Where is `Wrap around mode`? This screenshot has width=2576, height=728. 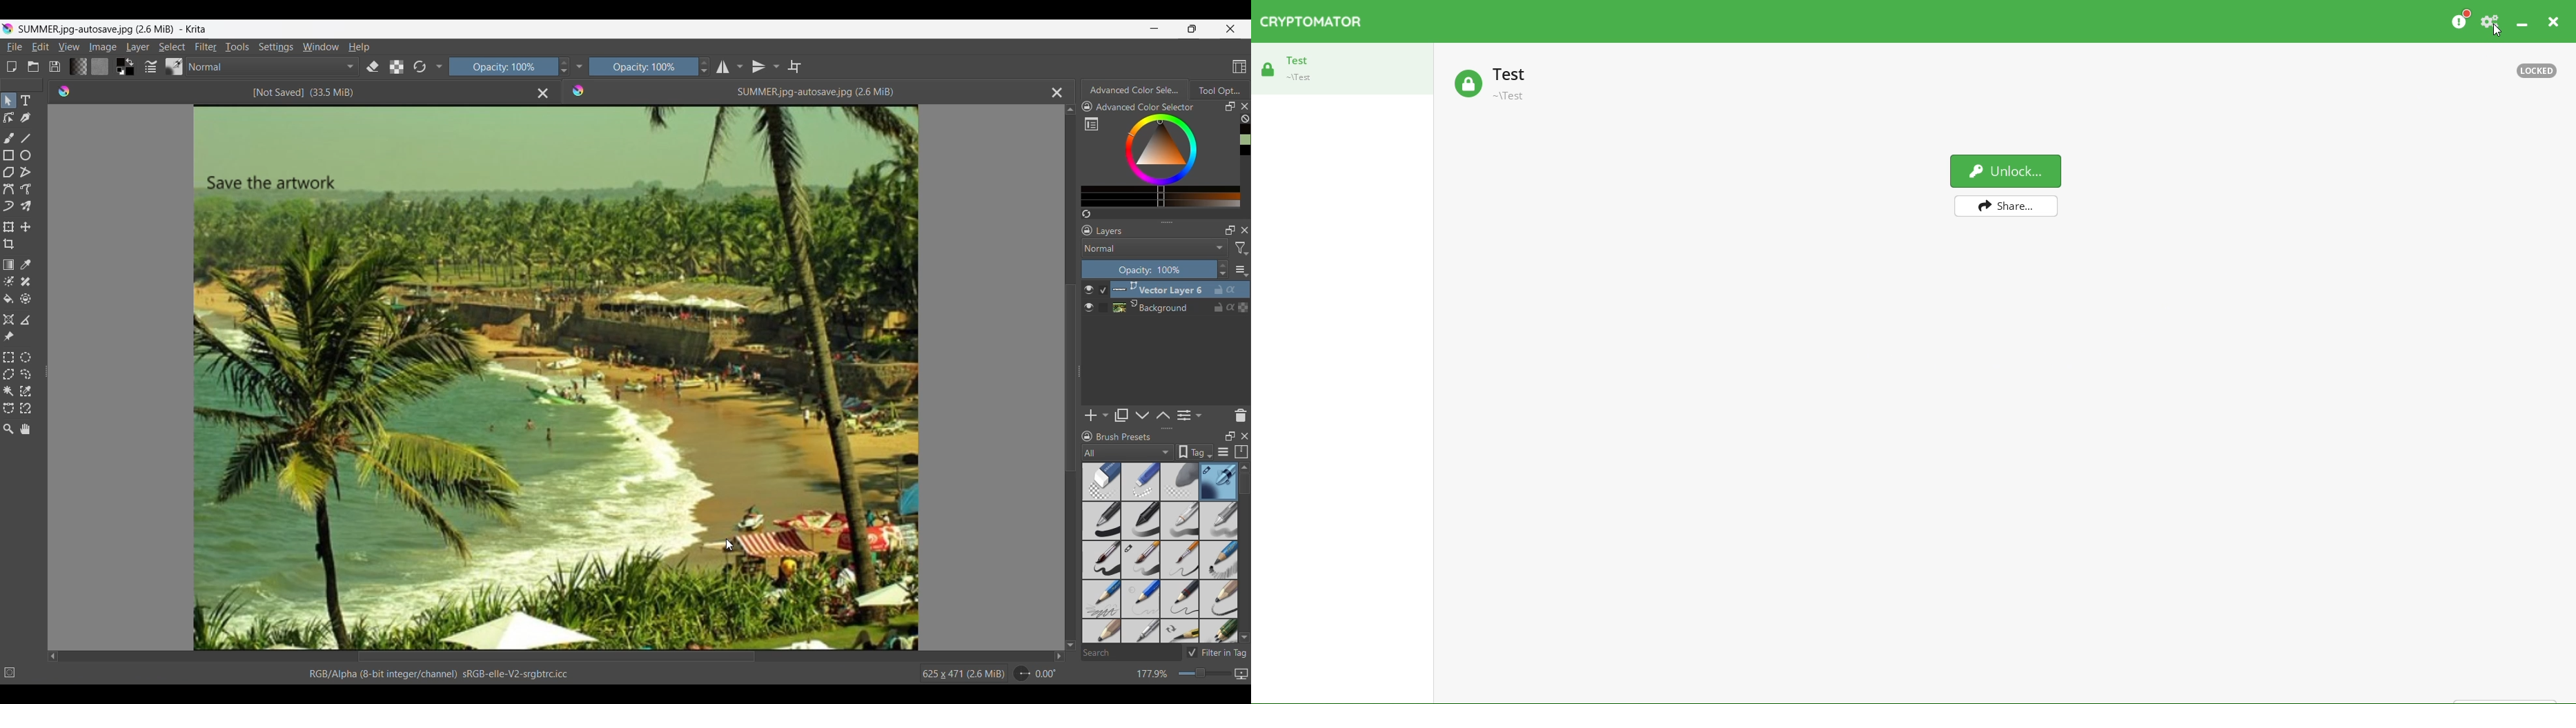
Wrap around mode is located at coordinates (795, 66).